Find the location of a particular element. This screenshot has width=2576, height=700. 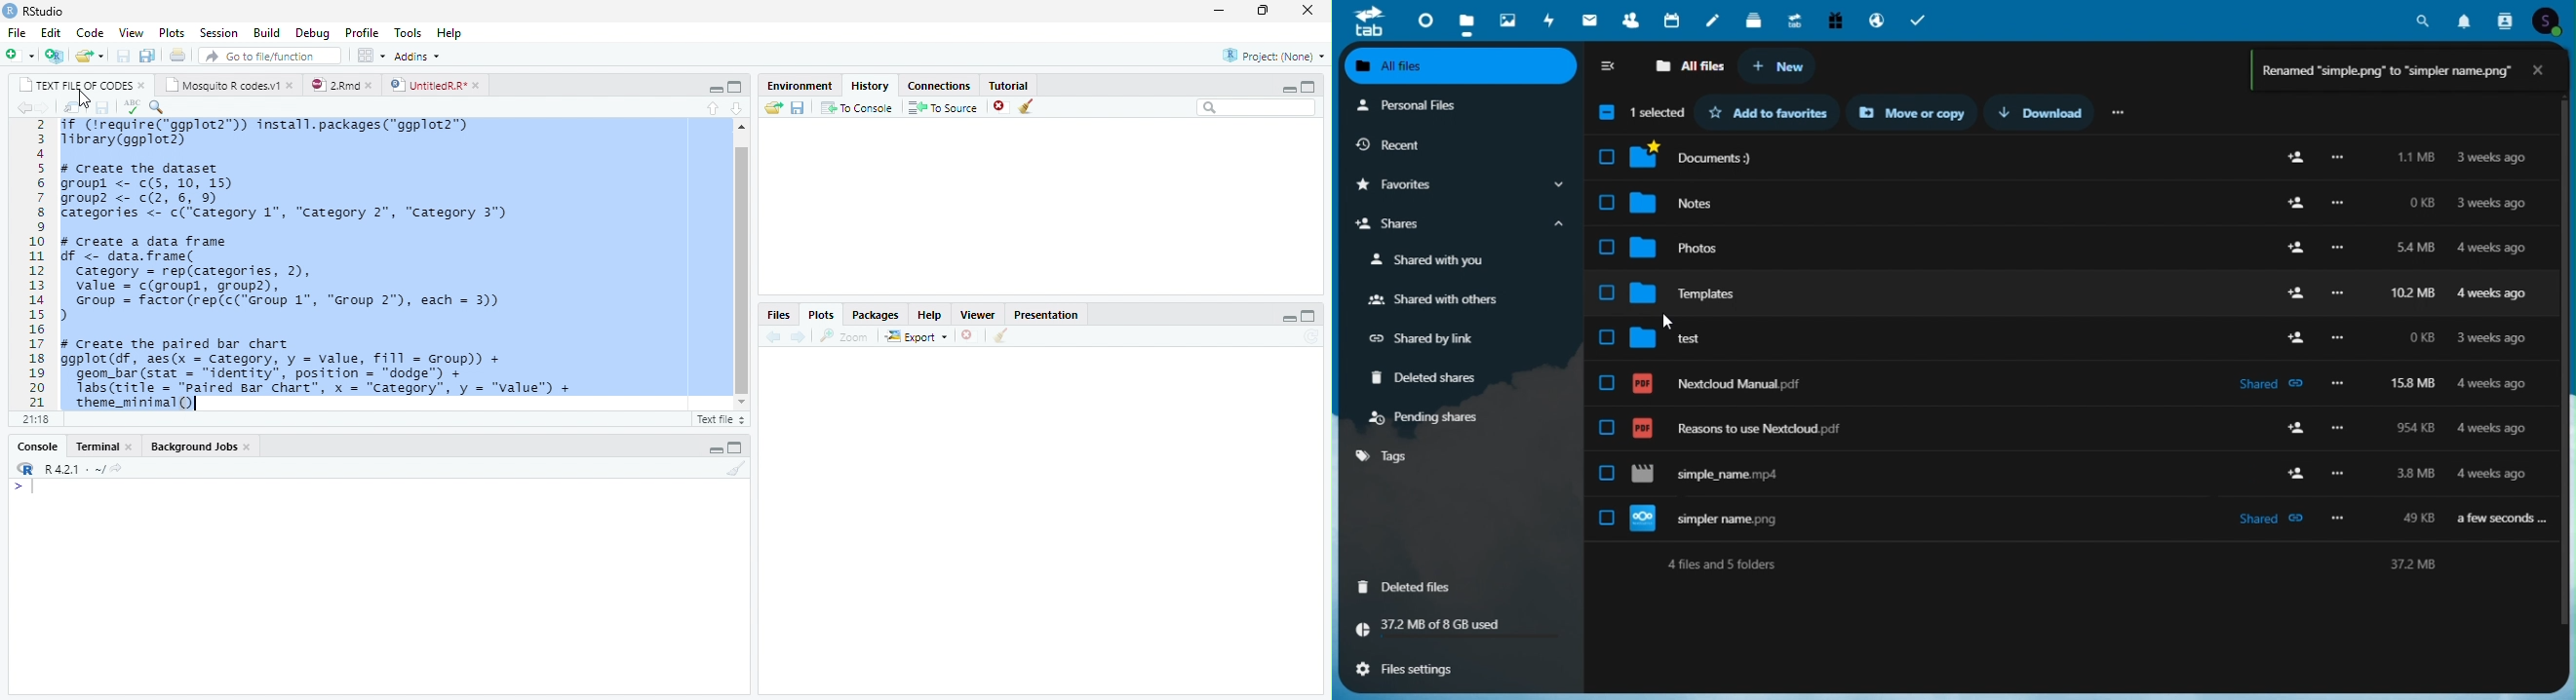

notes is located at coordinates (1717, 19).